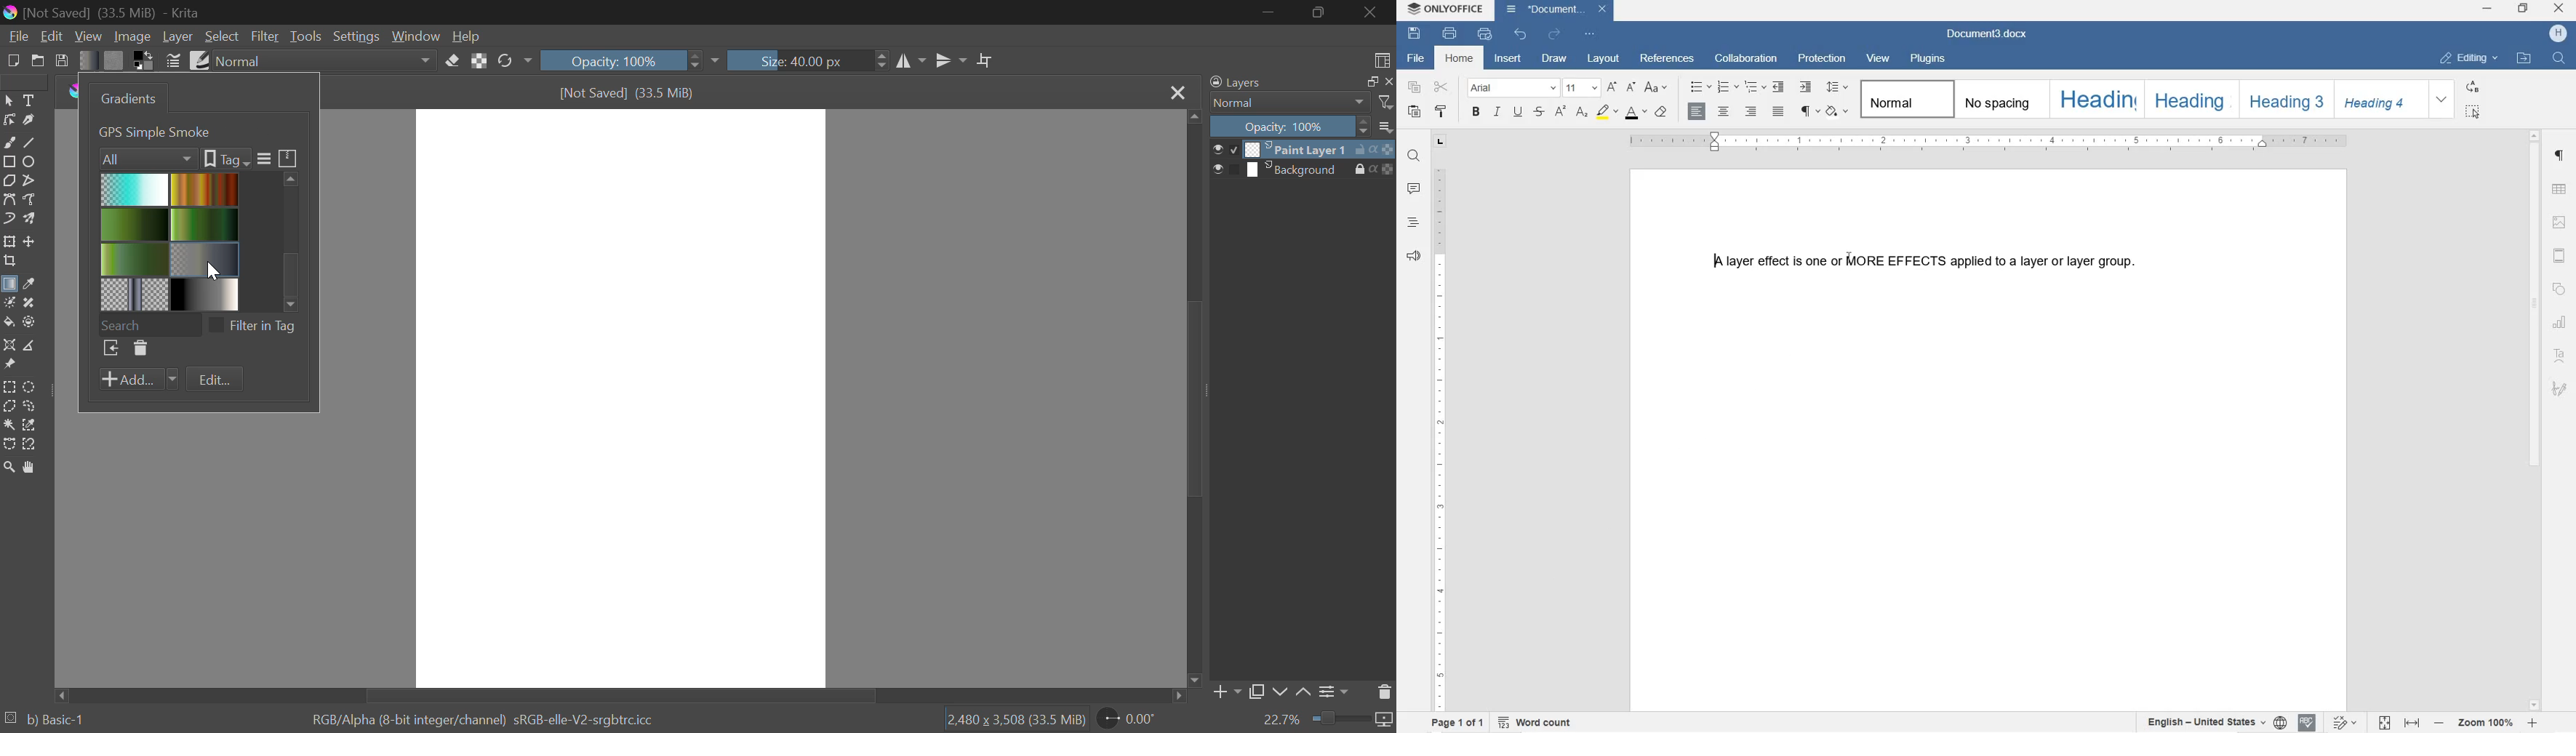  What do you see at coordinates (1442, 112) in the screenshot?
I see `COPY STYLE` at bounding box center [1442, 112].